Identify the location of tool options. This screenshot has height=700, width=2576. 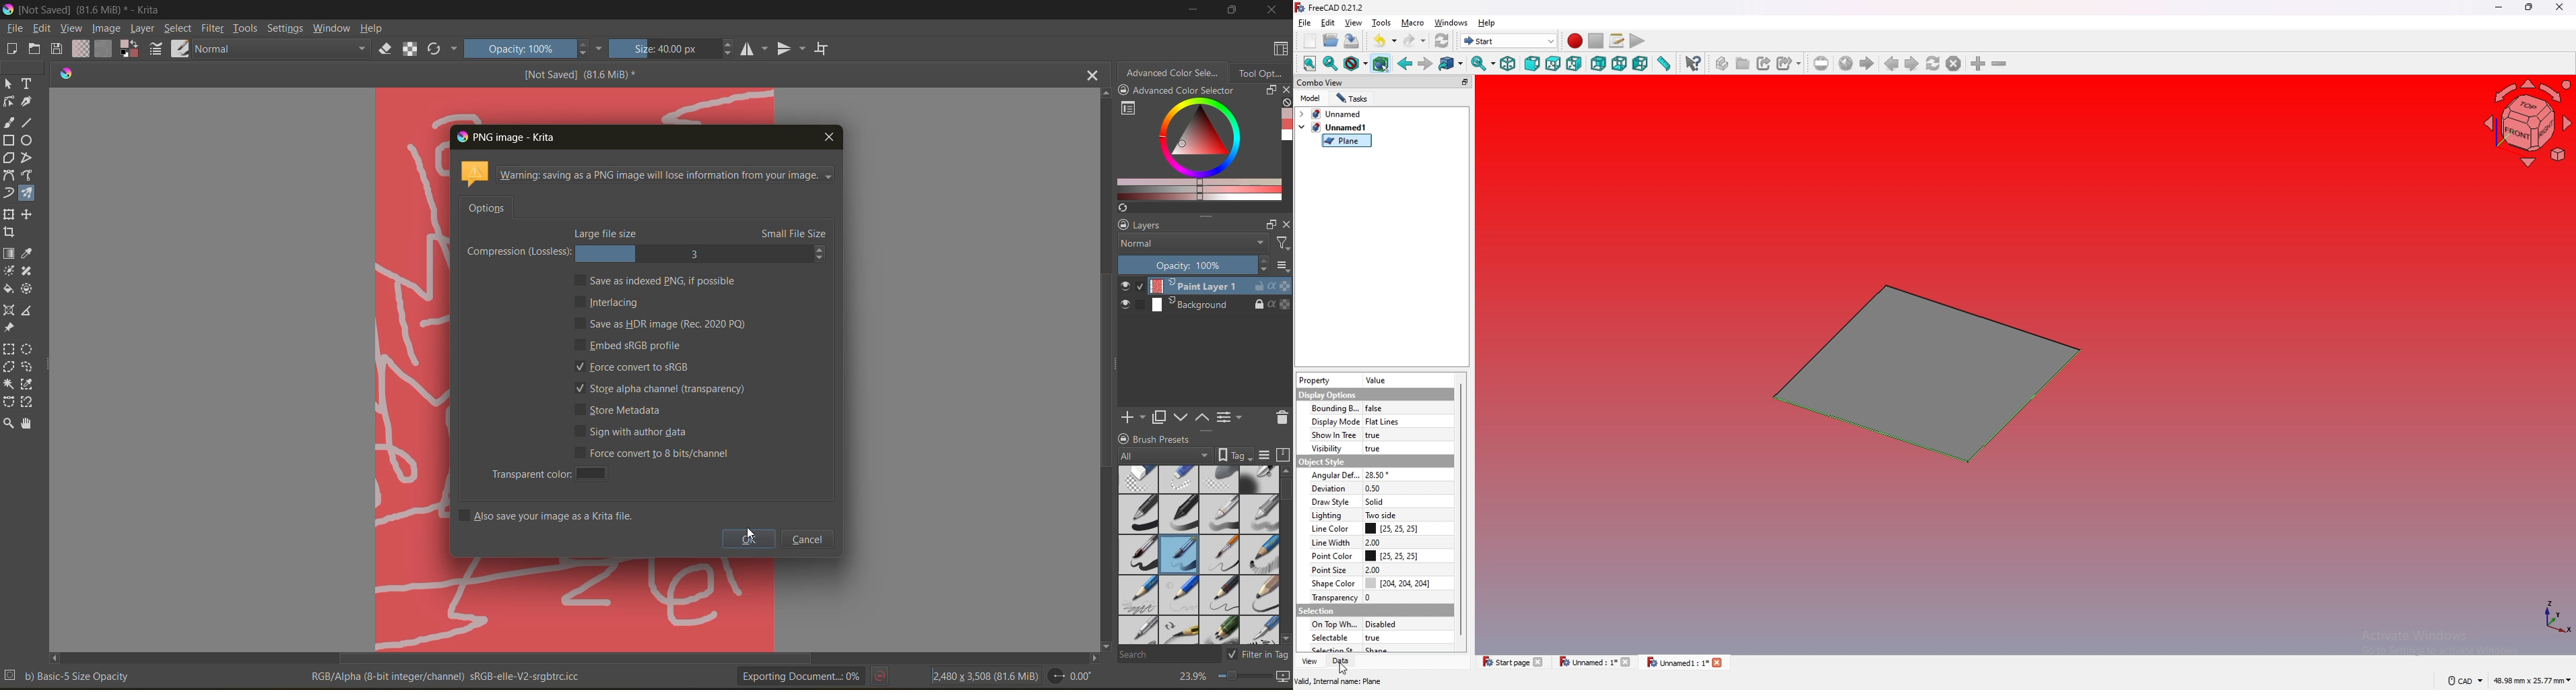
(1261, 72).